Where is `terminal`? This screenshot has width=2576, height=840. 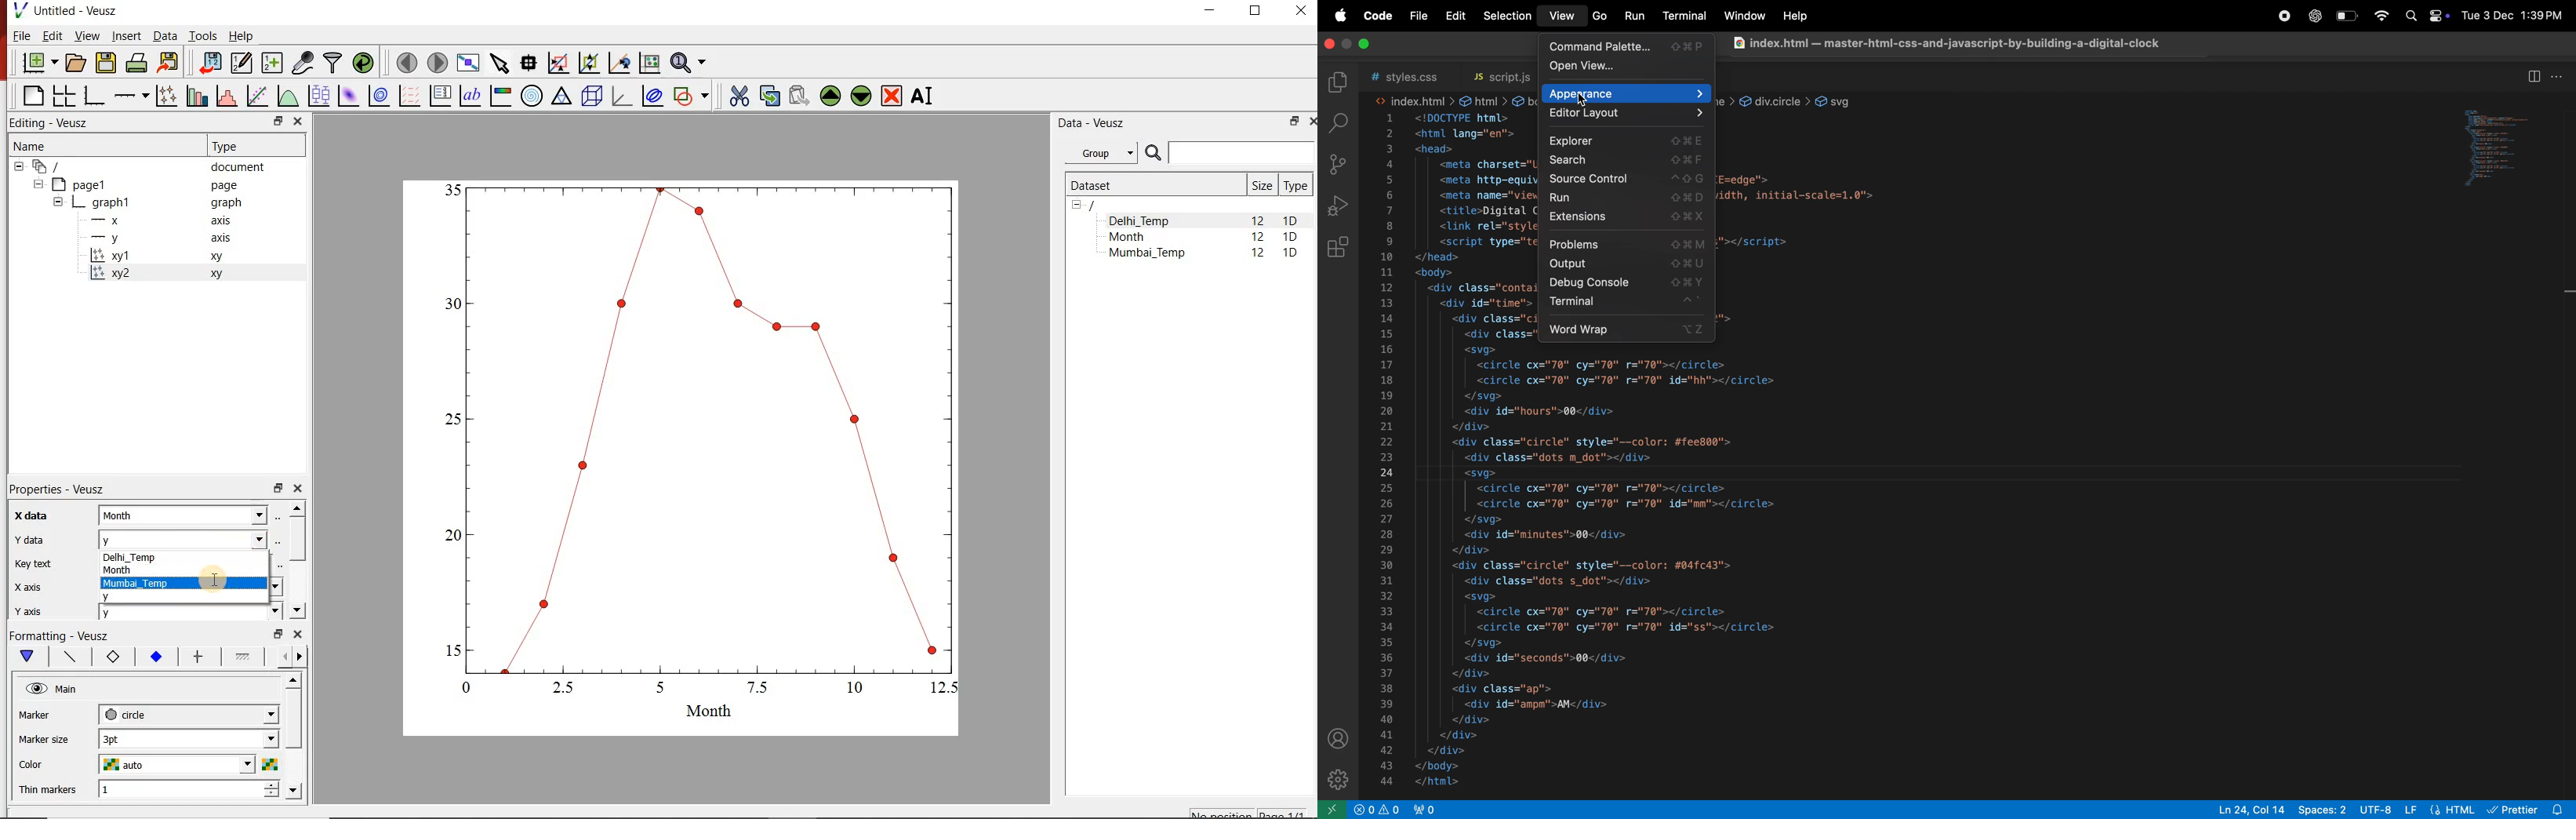 terminal is located at coordinates (1683, 15).